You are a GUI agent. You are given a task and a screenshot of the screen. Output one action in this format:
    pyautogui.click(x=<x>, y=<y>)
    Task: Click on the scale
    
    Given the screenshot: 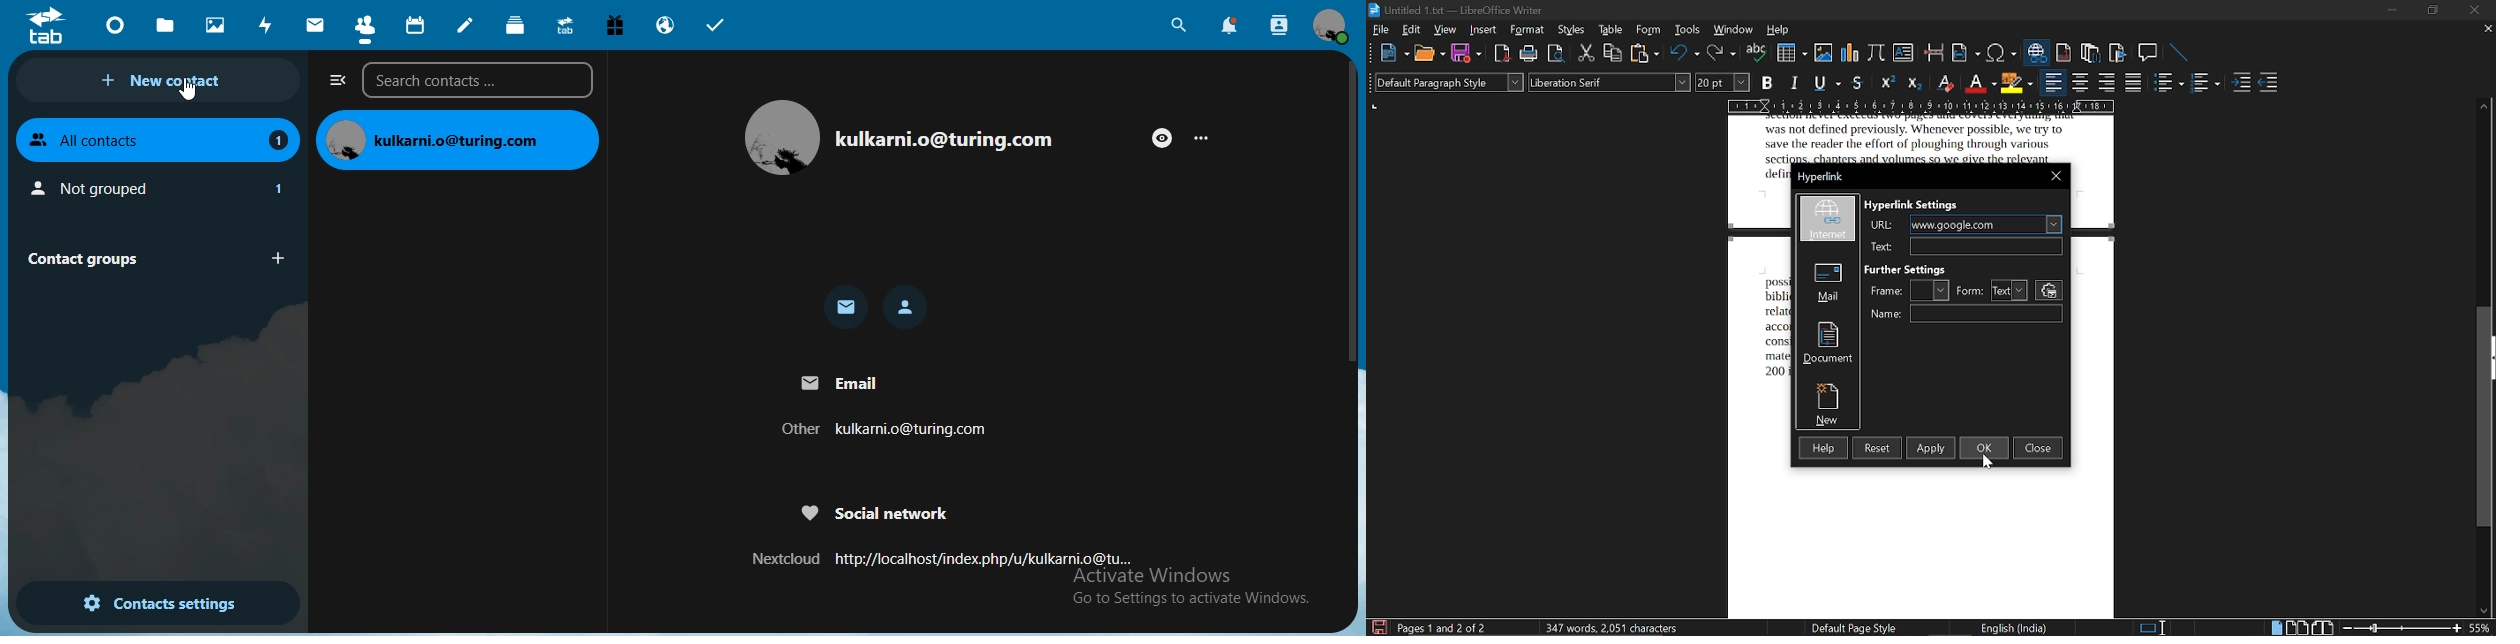 What is the action you would take?
    pyautogui.click(x=1922, y=105)
    